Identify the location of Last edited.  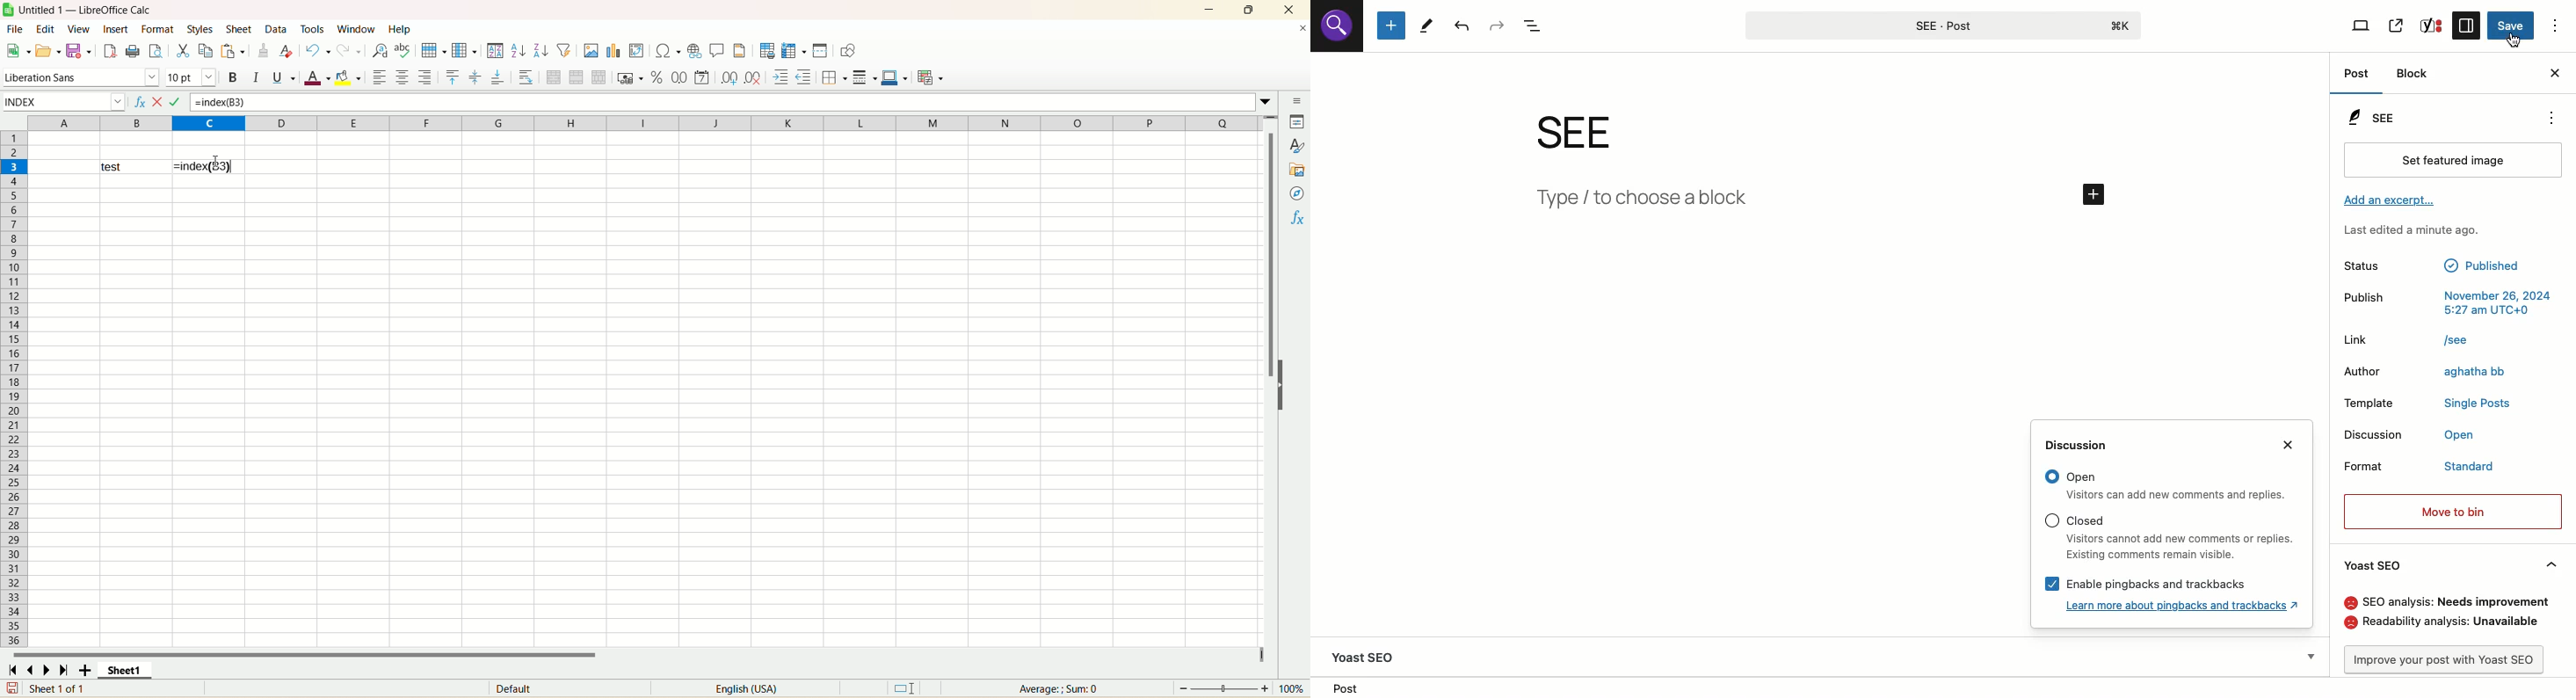
(2421, 231).